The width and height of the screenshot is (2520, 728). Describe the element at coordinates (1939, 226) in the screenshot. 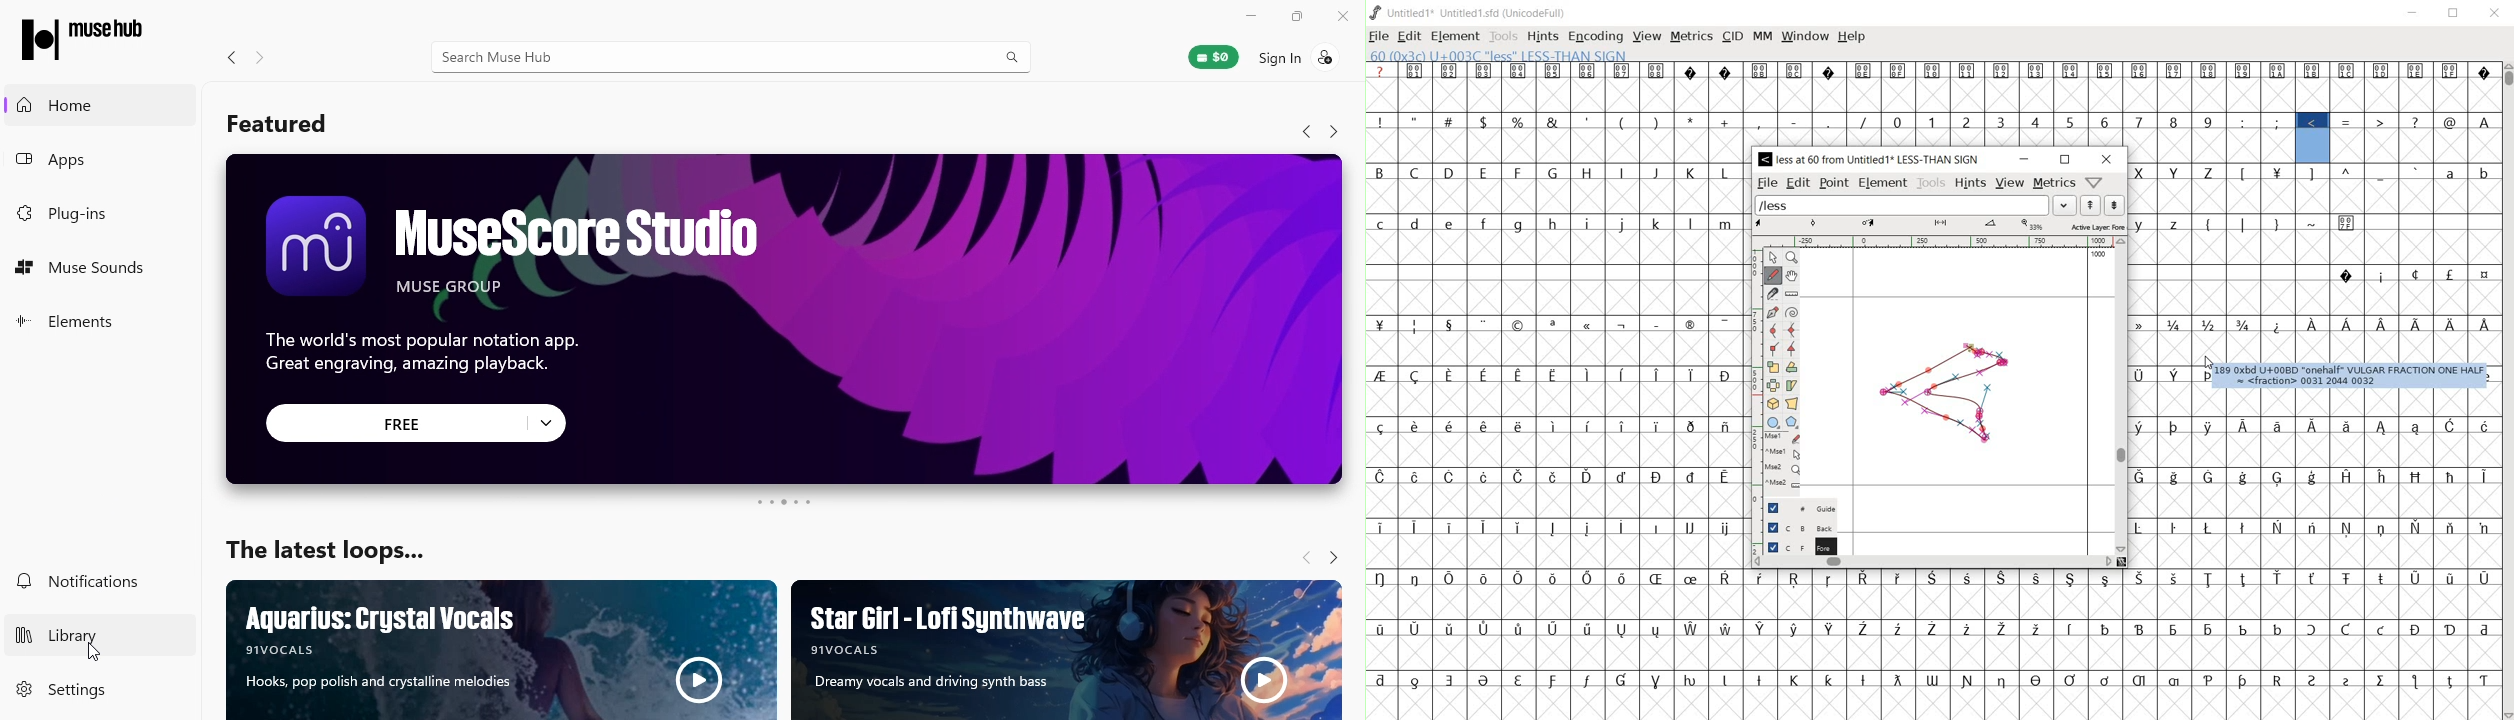

I see `active layer: foreground` at that location.